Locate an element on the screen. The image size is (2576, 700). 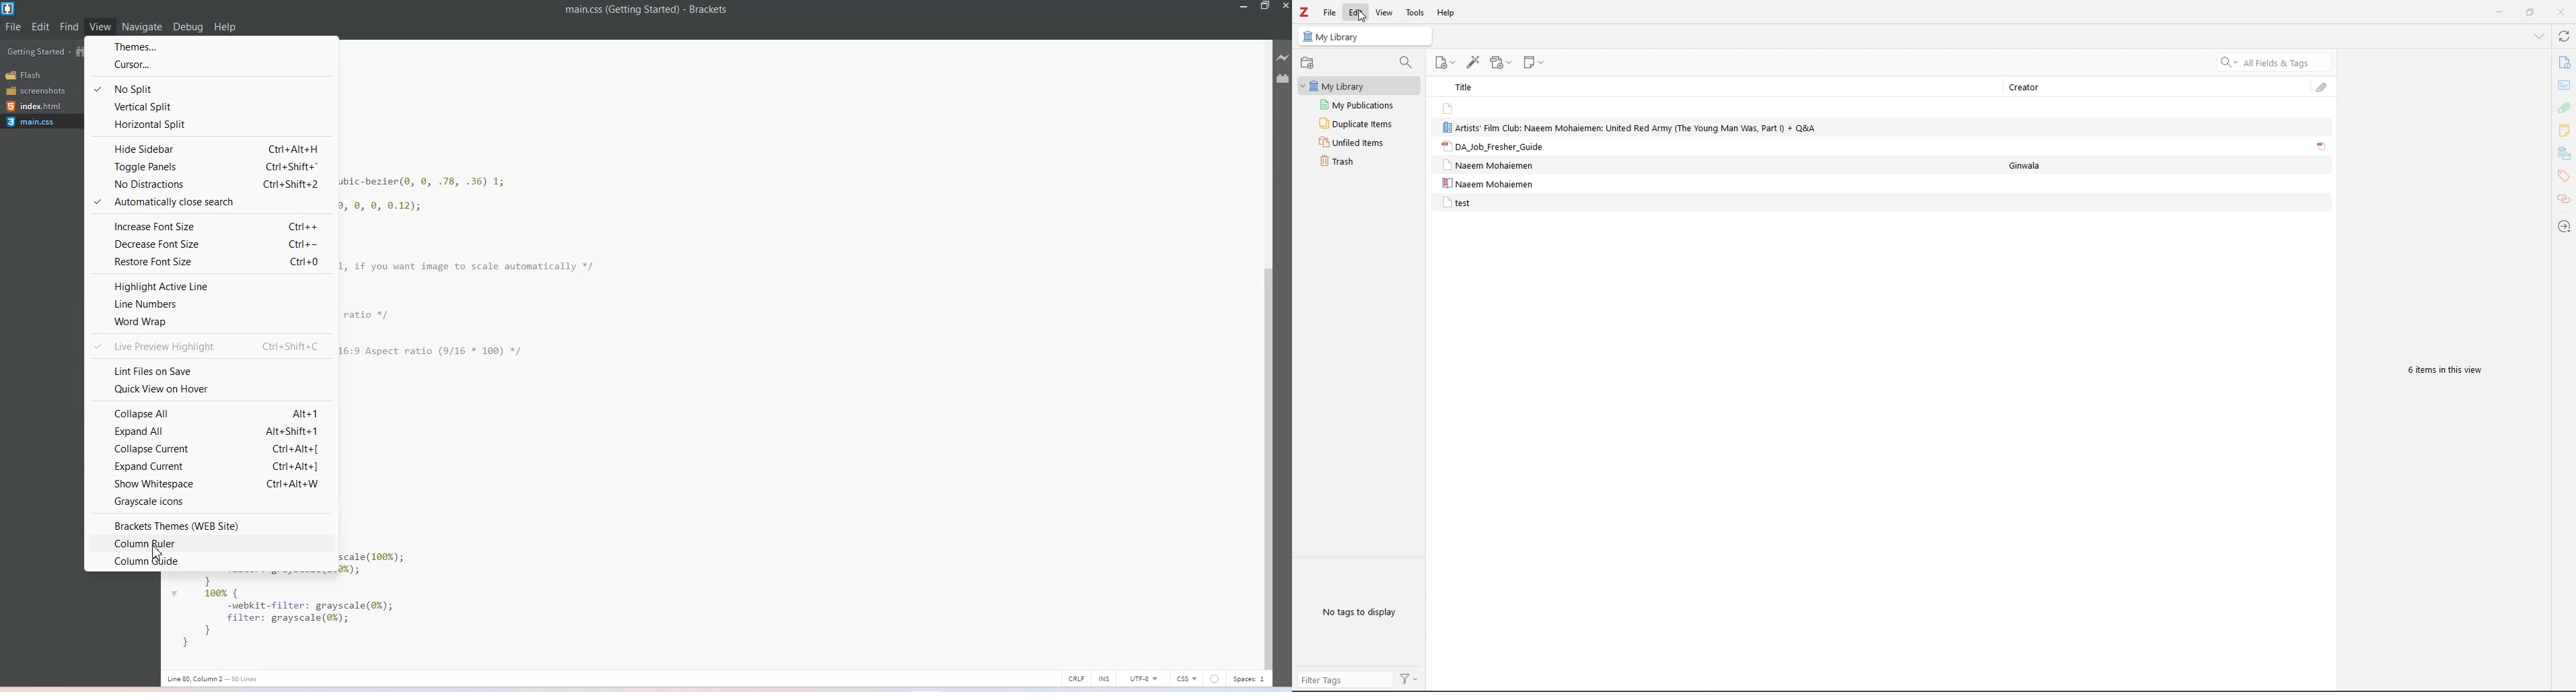
sync to zotero.org is located at coordinates (2565, 37).